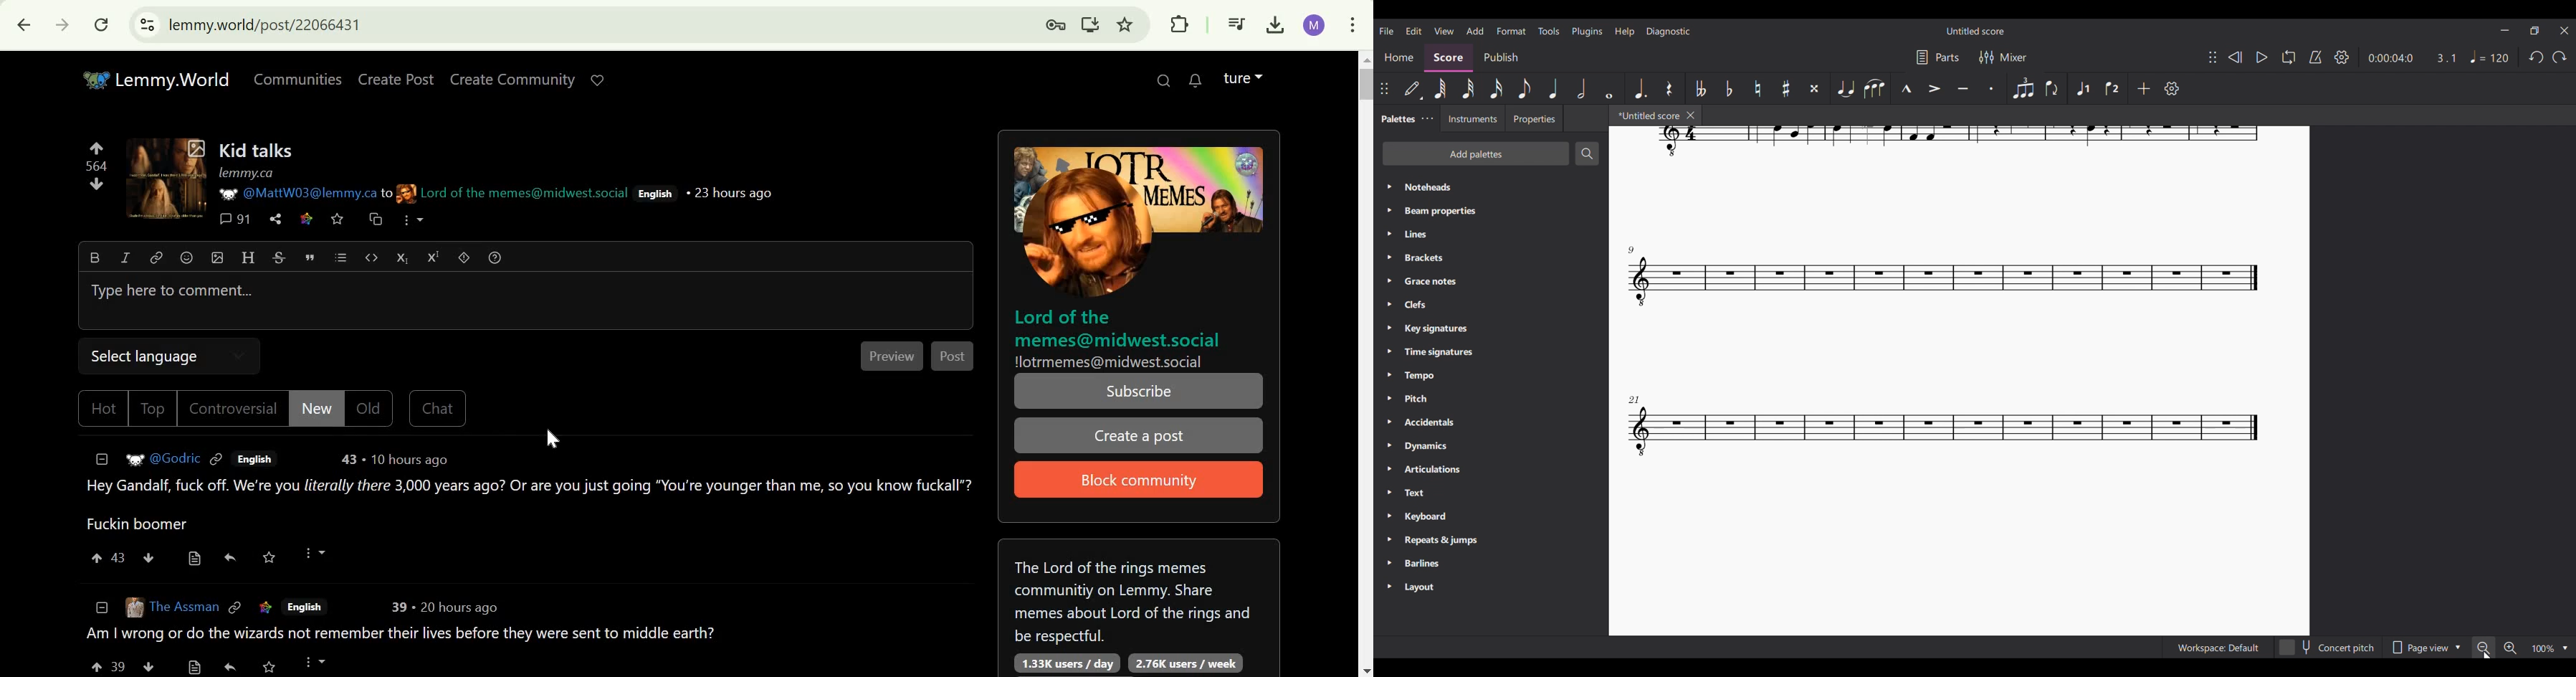 The height and width of the screenshot is (700, 2576). What do you see at coordinates (1492, 187) in the screenshot?
I see `Noteheads` at bounding box center [1492, 187].